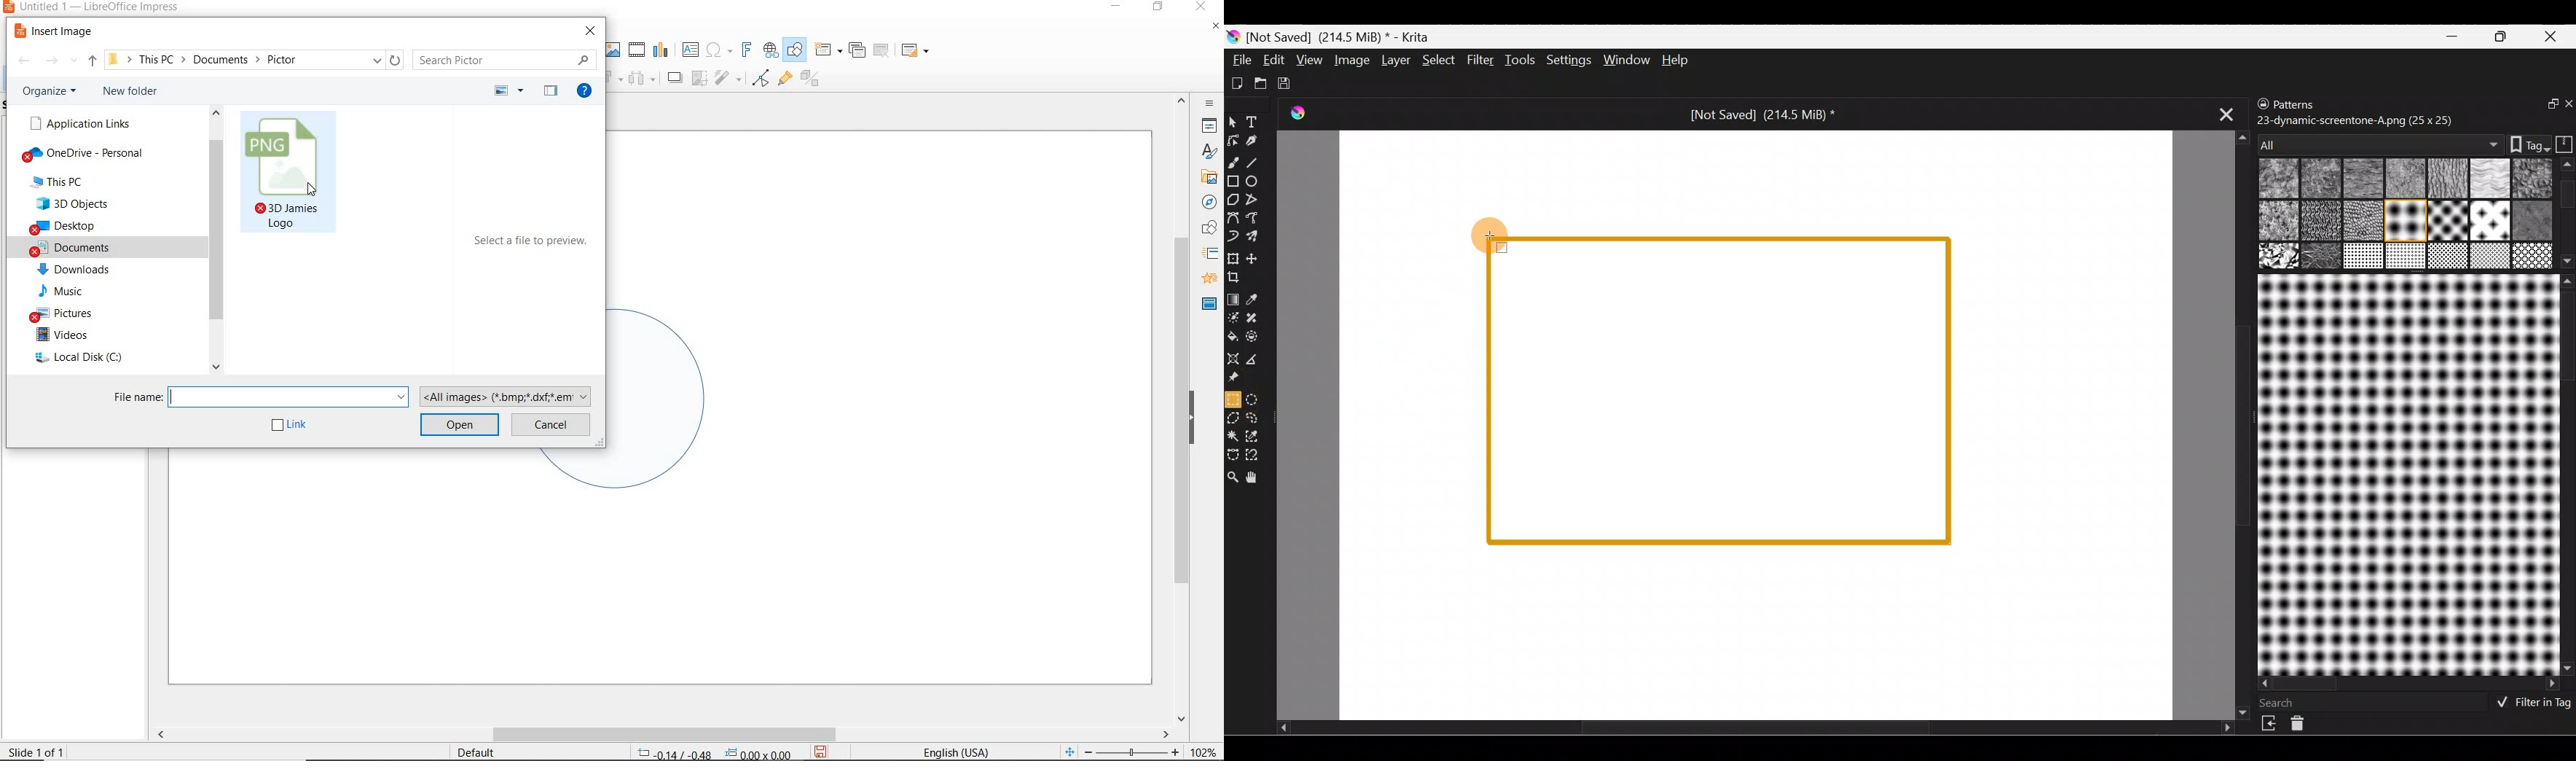 Image resolution: width=2576 pixels, height=784 pixels. What do you see at coordinates (1207, 228) in the screenshot?
I see `shapes` at bounding box center [1207, 228].